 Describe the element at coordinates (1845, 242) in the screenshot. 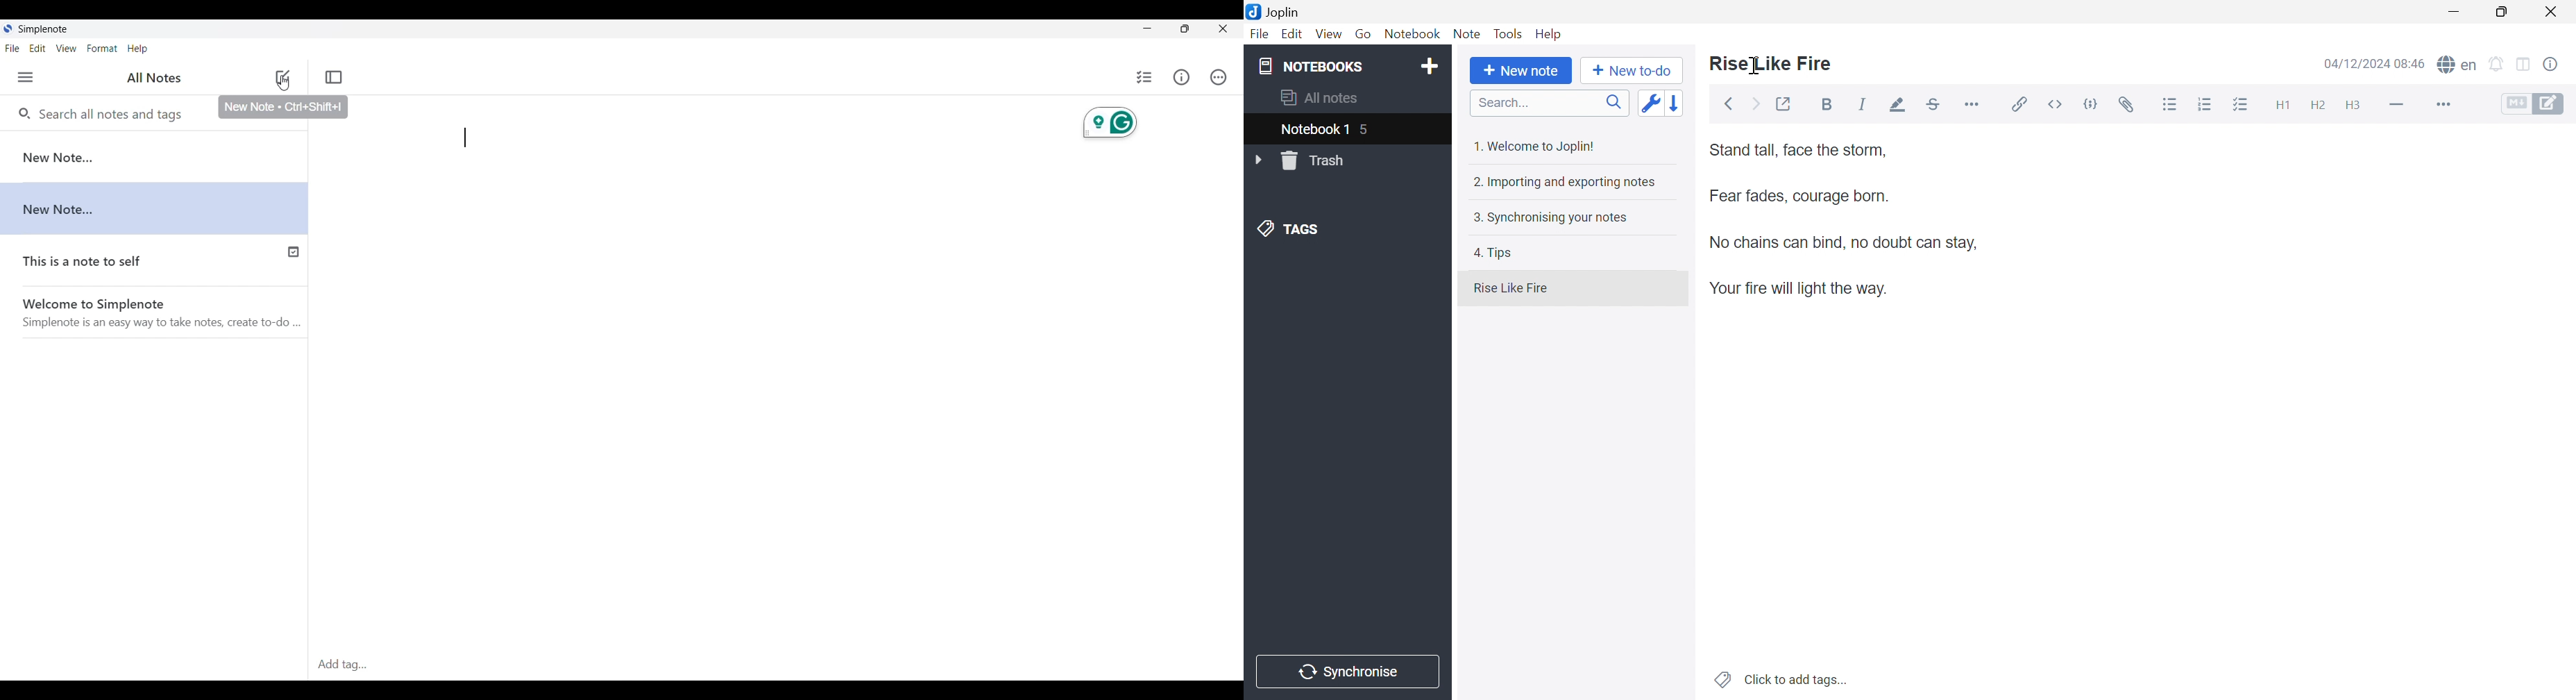

I see `No chains can bind, no doubt can stay.` at that location.